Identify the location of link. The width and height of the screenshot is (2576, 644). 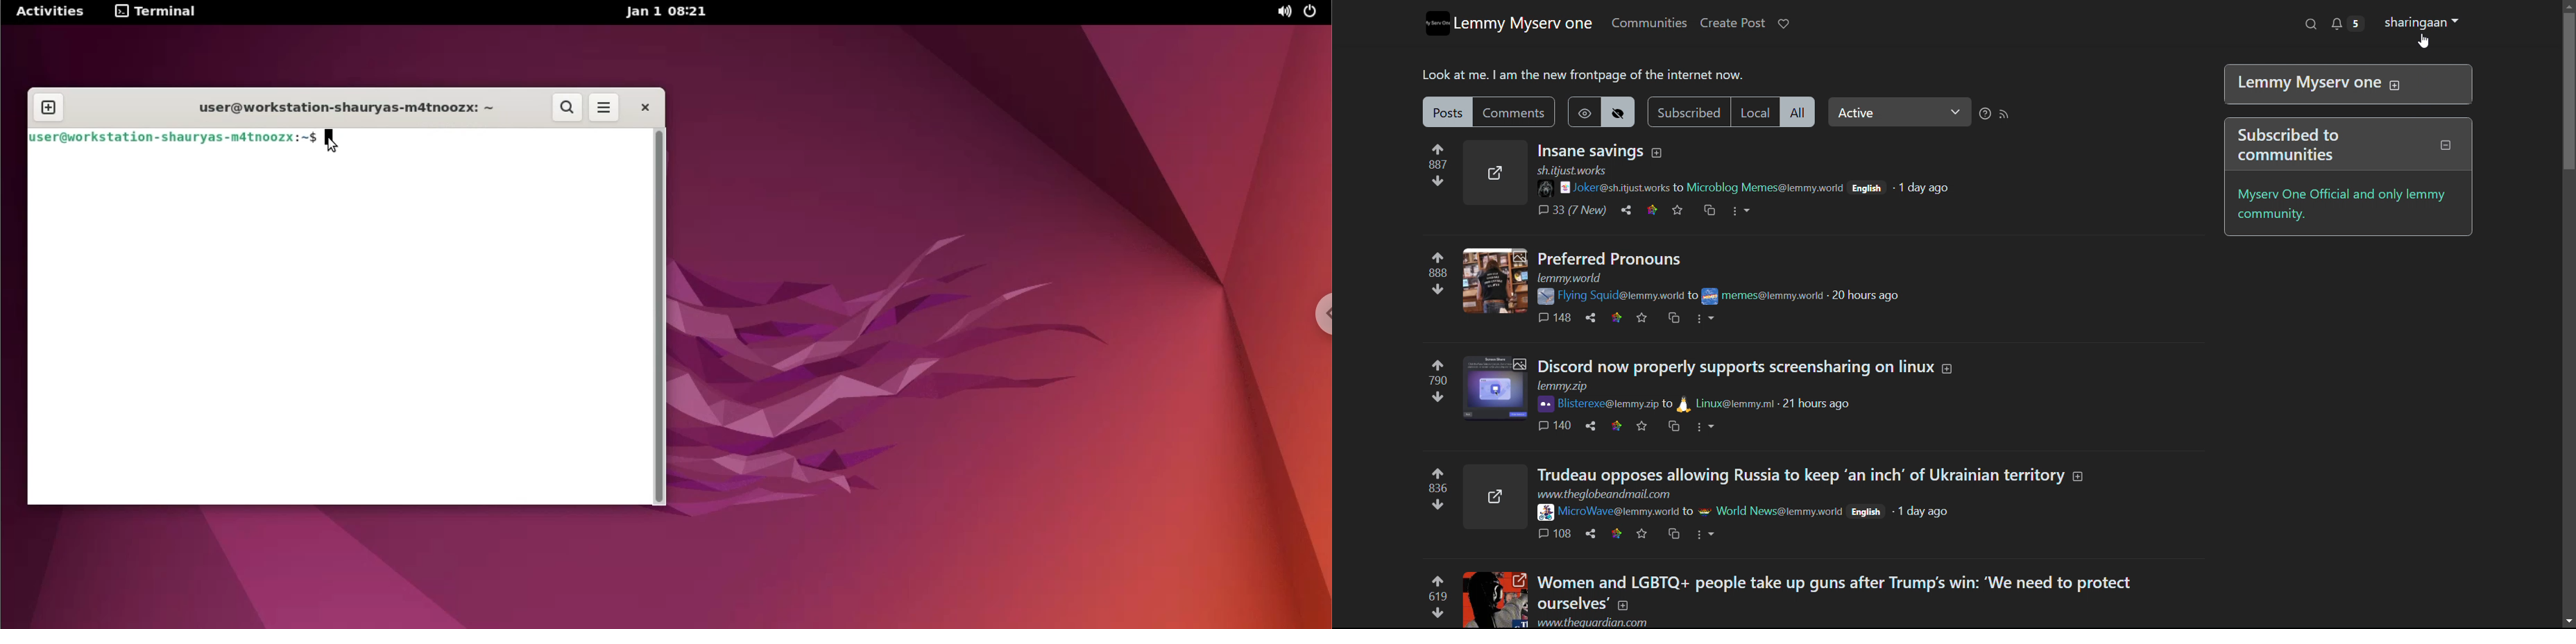
(1651, 211).